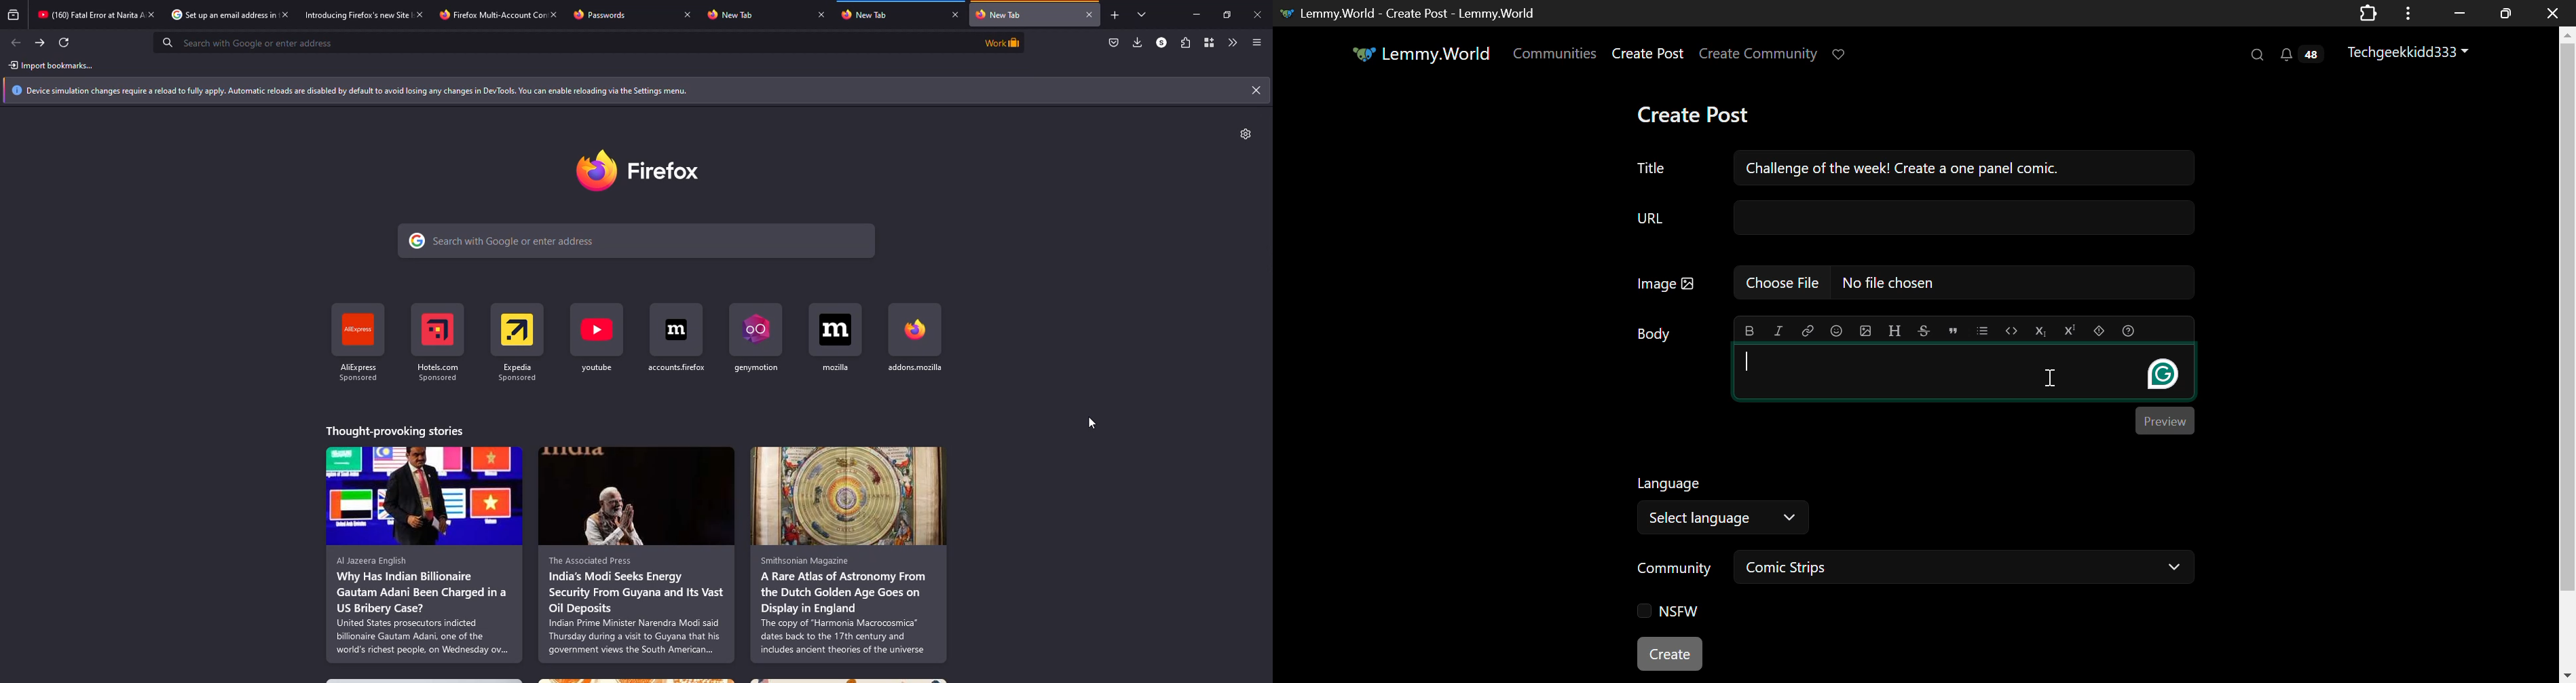  What do you see at coordinates (636, 241) in the screenshot?
I see `search with Google` at bounding box center [636, 241].